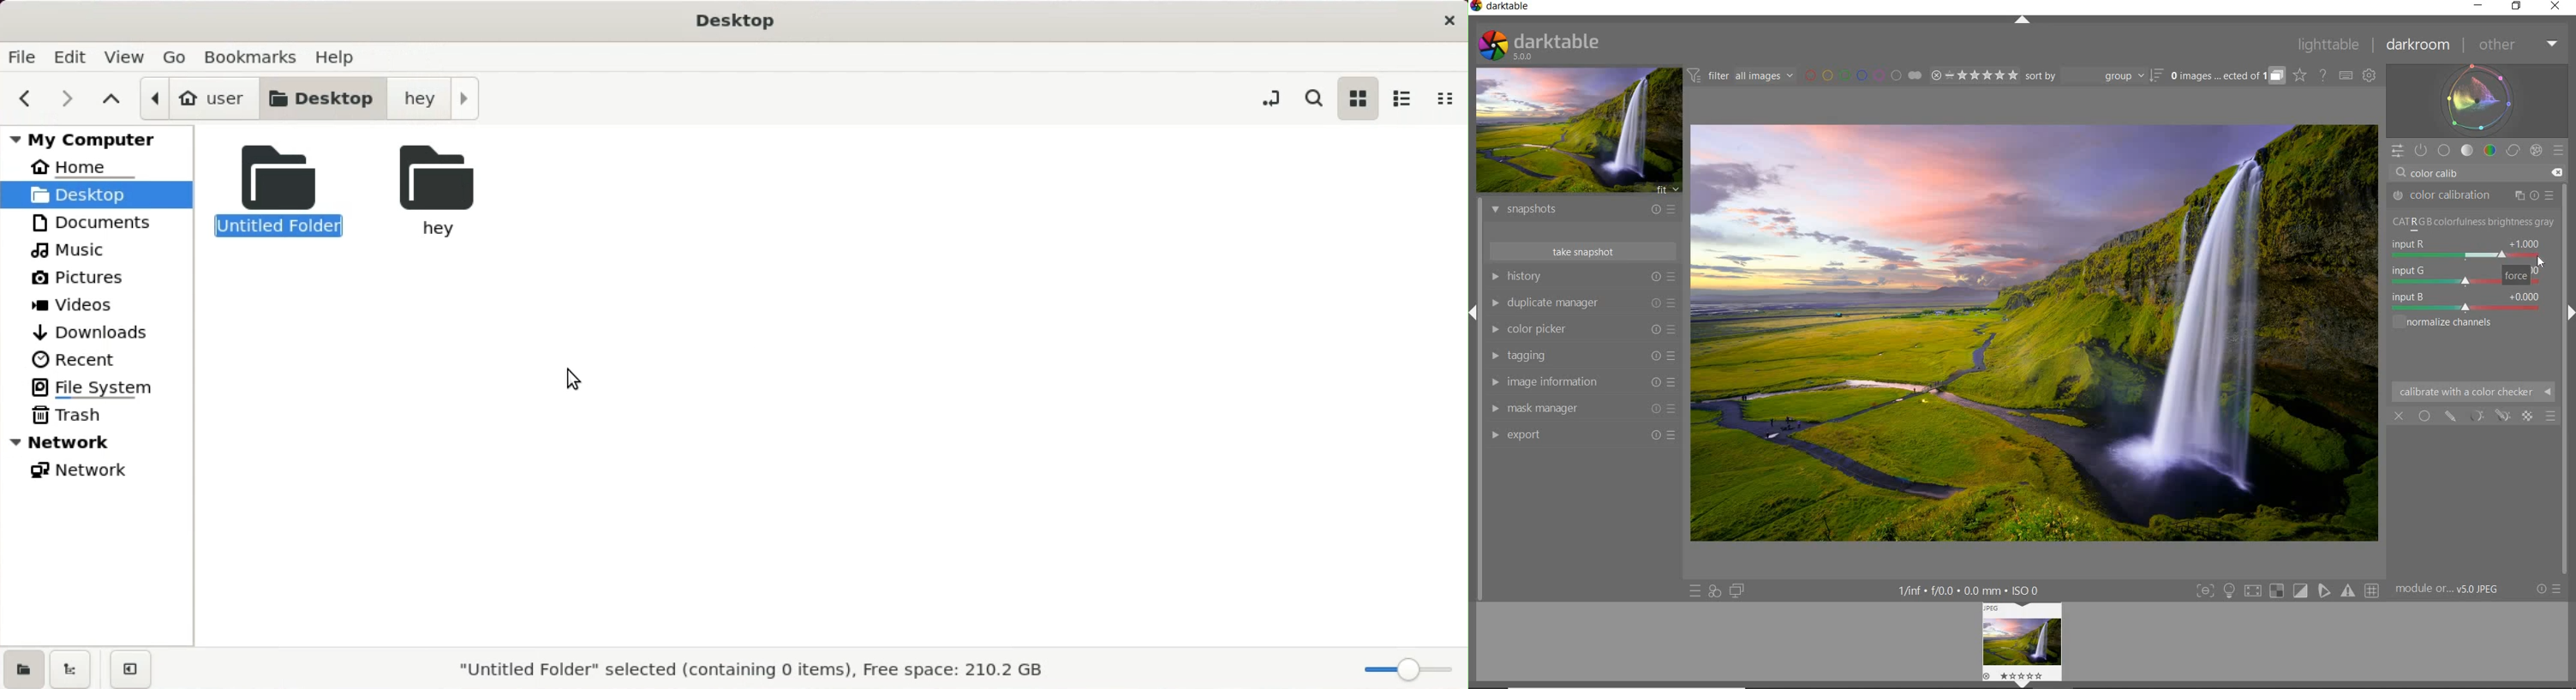  I want to click on EXPAND/COLLAPSE, so click(2024, 22).